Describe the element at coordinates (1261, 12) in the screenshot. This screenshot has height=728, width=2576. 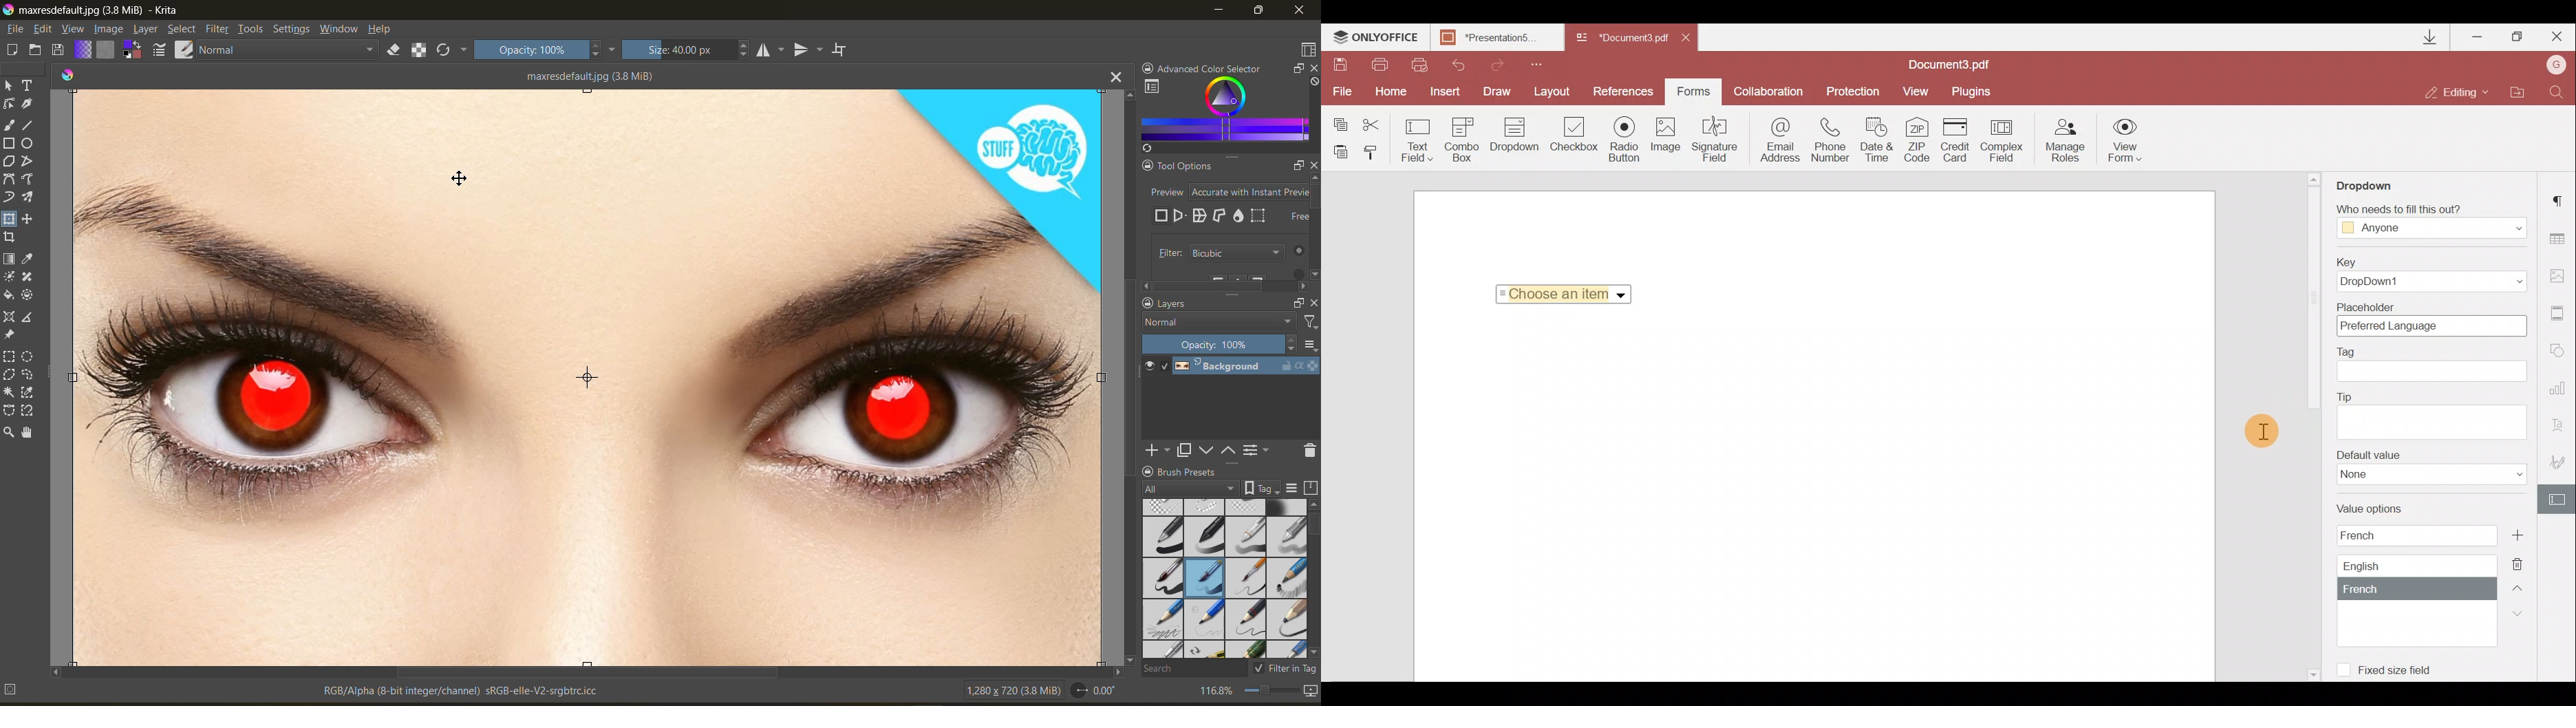
I see `maximize` at that location.